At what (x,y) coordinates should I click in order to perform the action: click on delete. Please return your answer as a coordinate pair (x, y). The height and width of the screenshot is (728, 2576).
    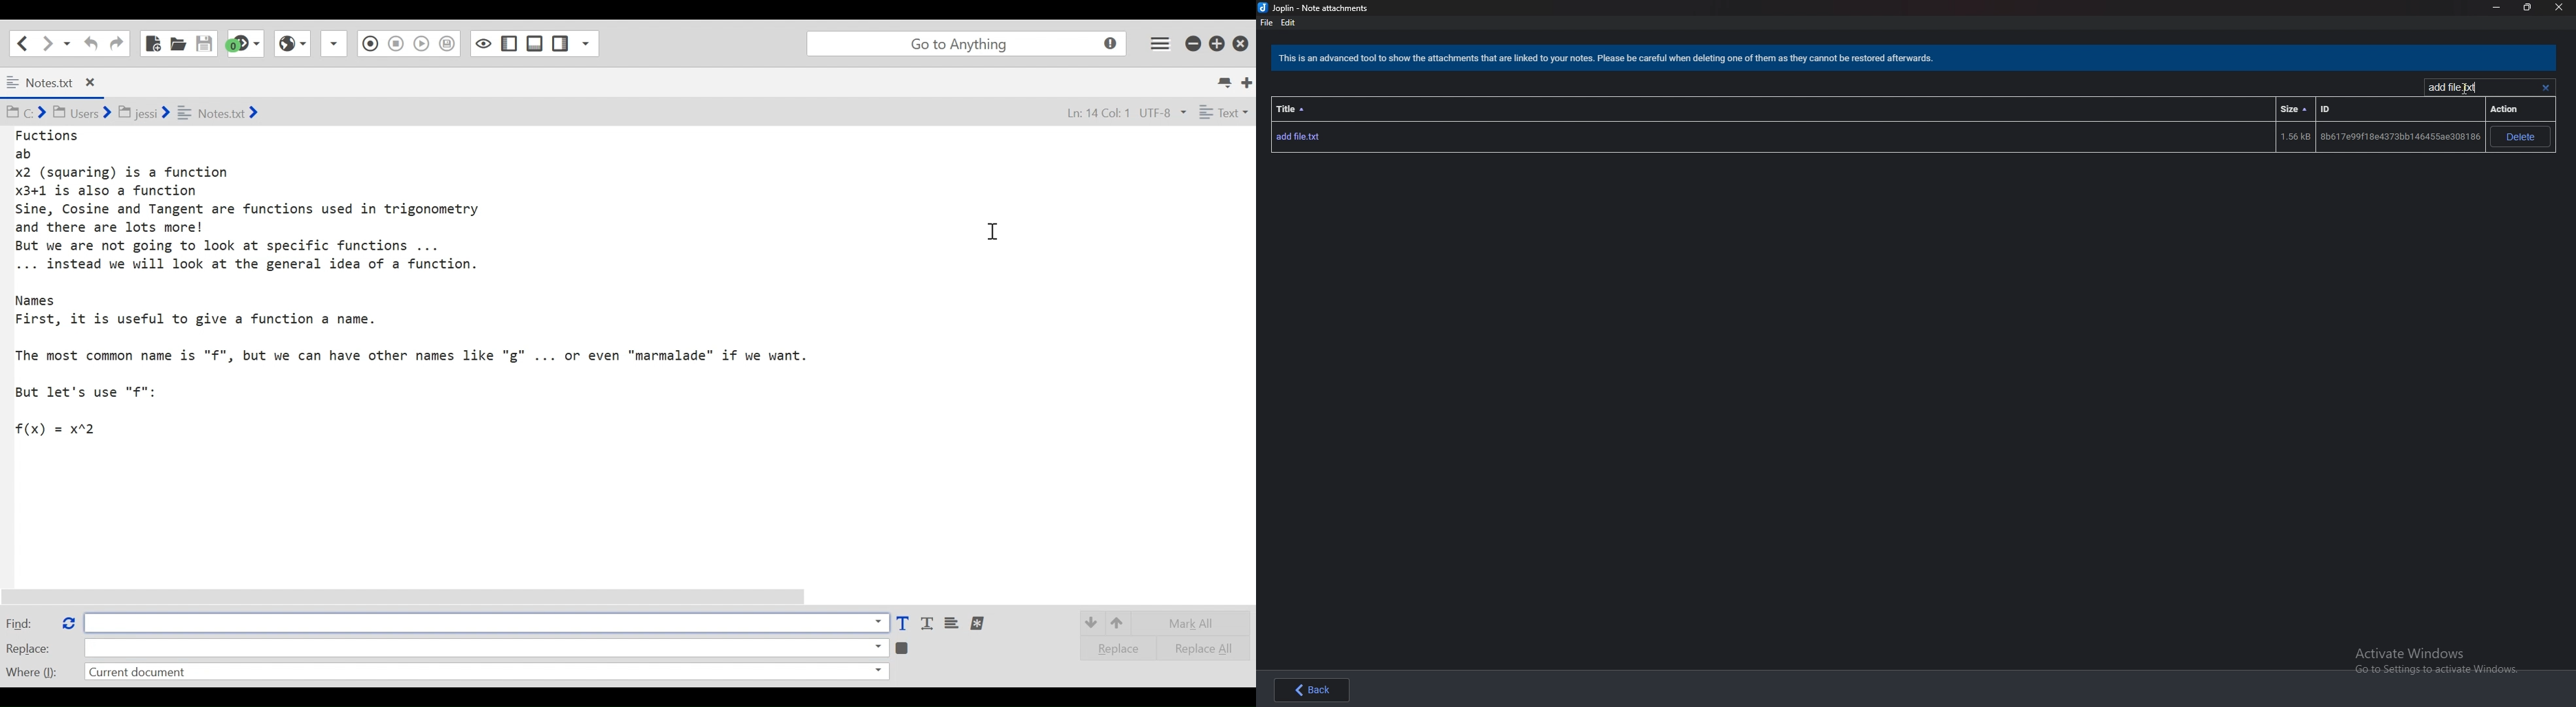
    Looking at the image, I should click on (2522, 137).